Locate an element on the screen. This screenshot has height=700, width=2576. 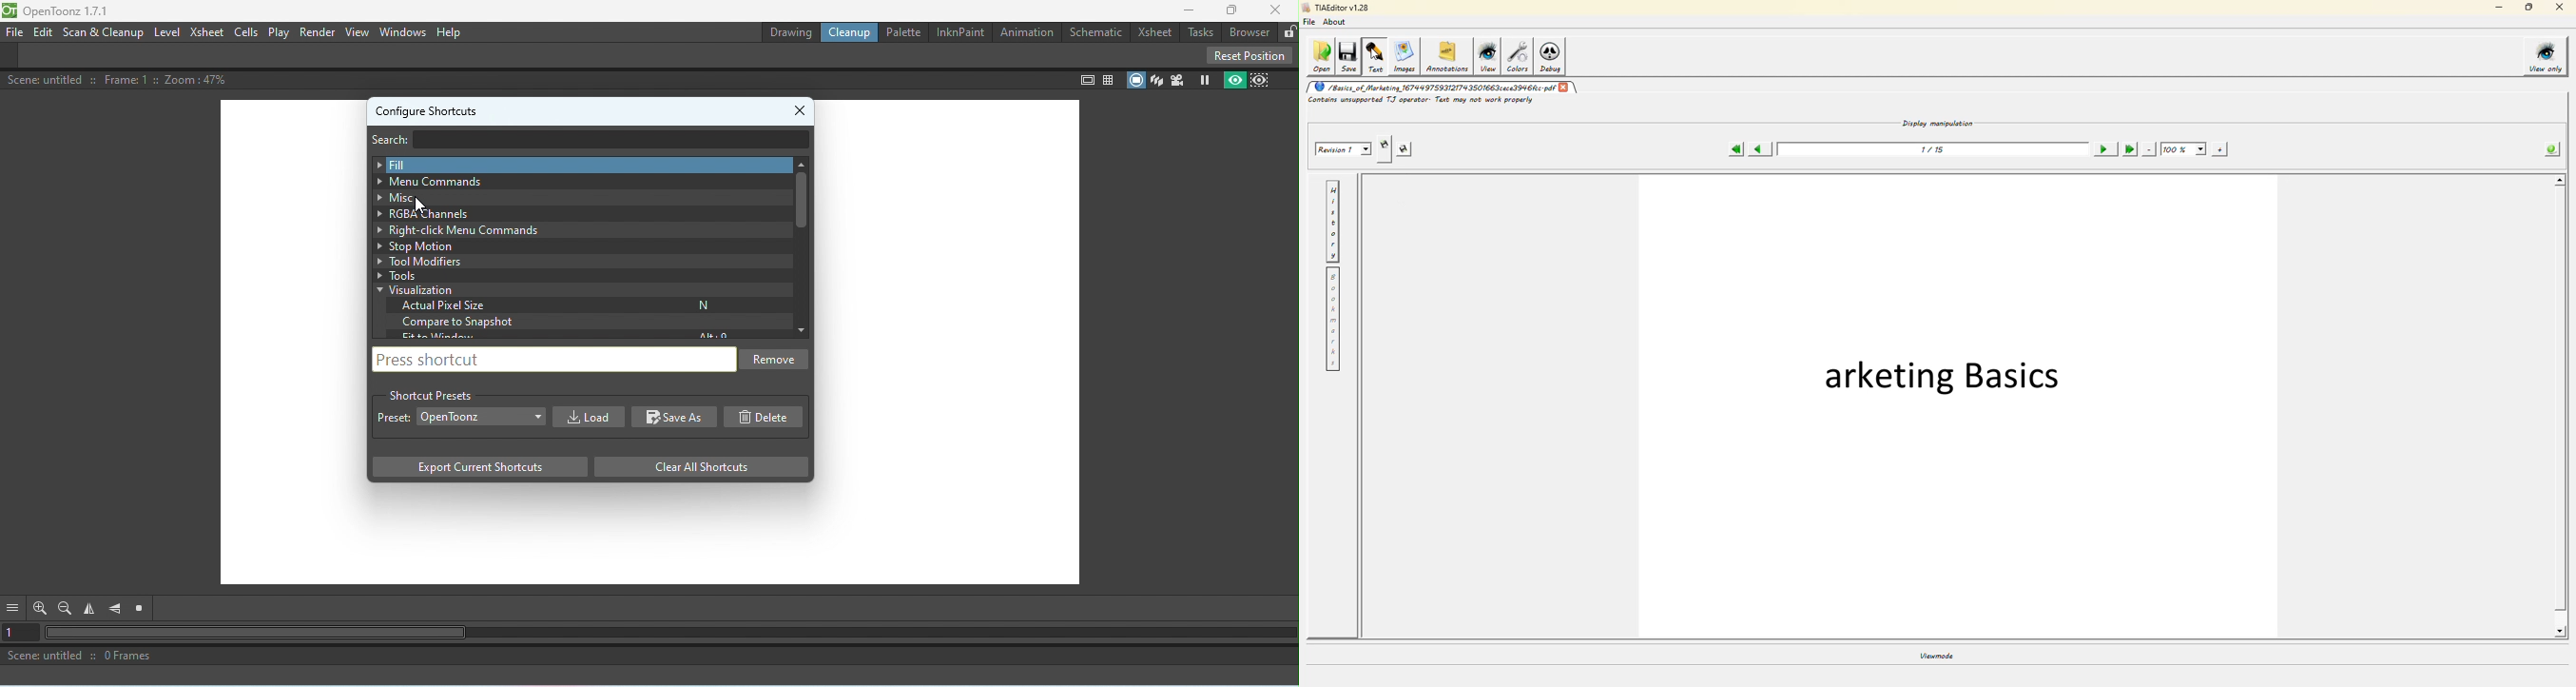
Reset view is located at coordinates (143, 609).